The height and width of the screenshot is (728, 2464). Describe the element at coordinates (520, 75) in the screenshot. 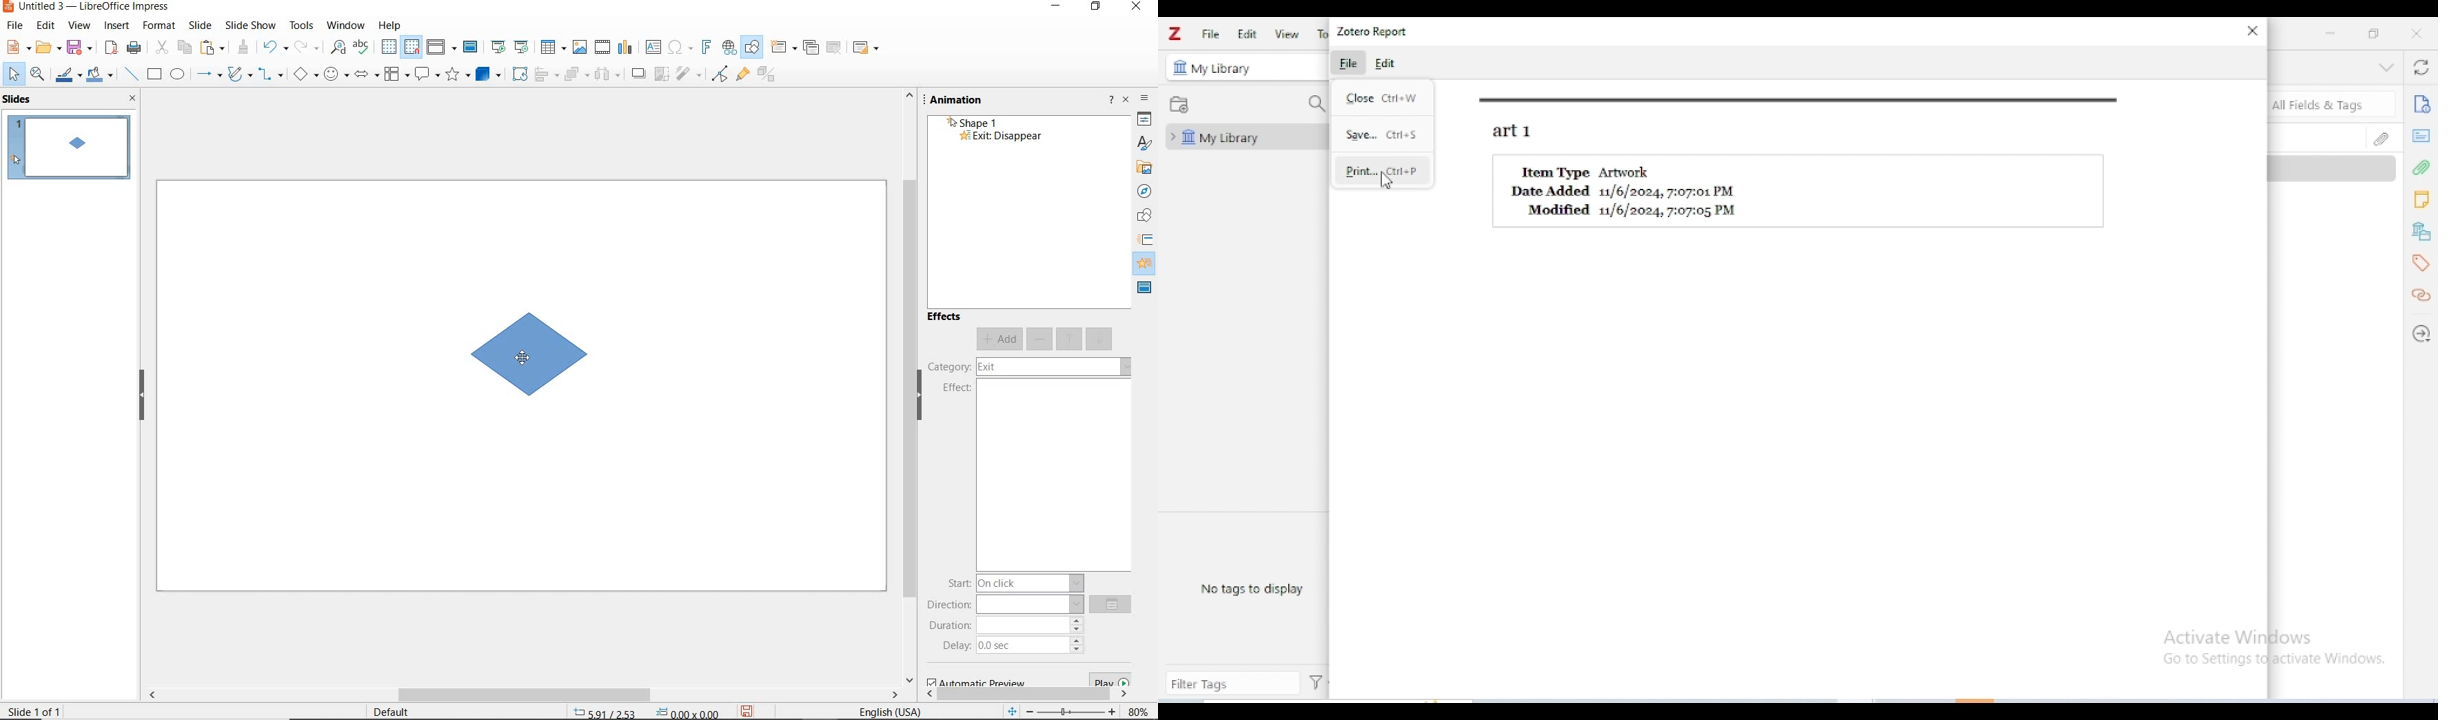

I see `rotate` at that location.